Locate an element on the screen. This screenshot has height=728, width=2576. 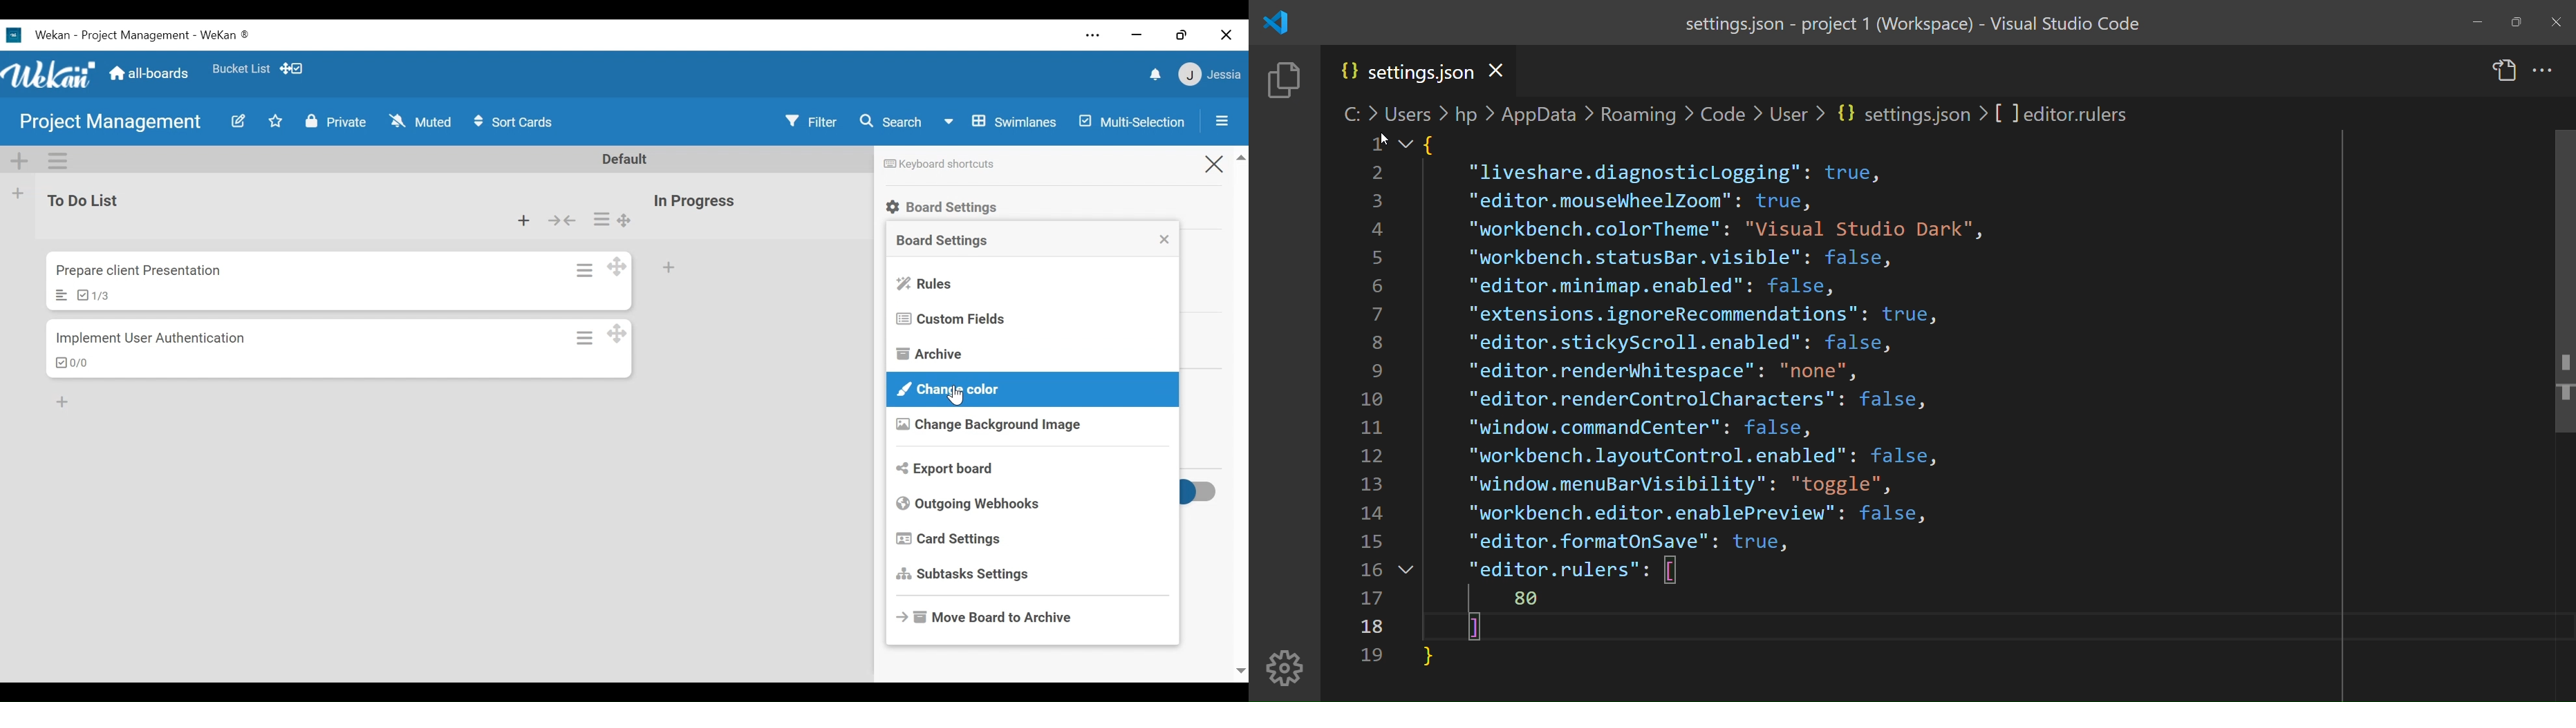
Archive is located at coordinates (931, 355).